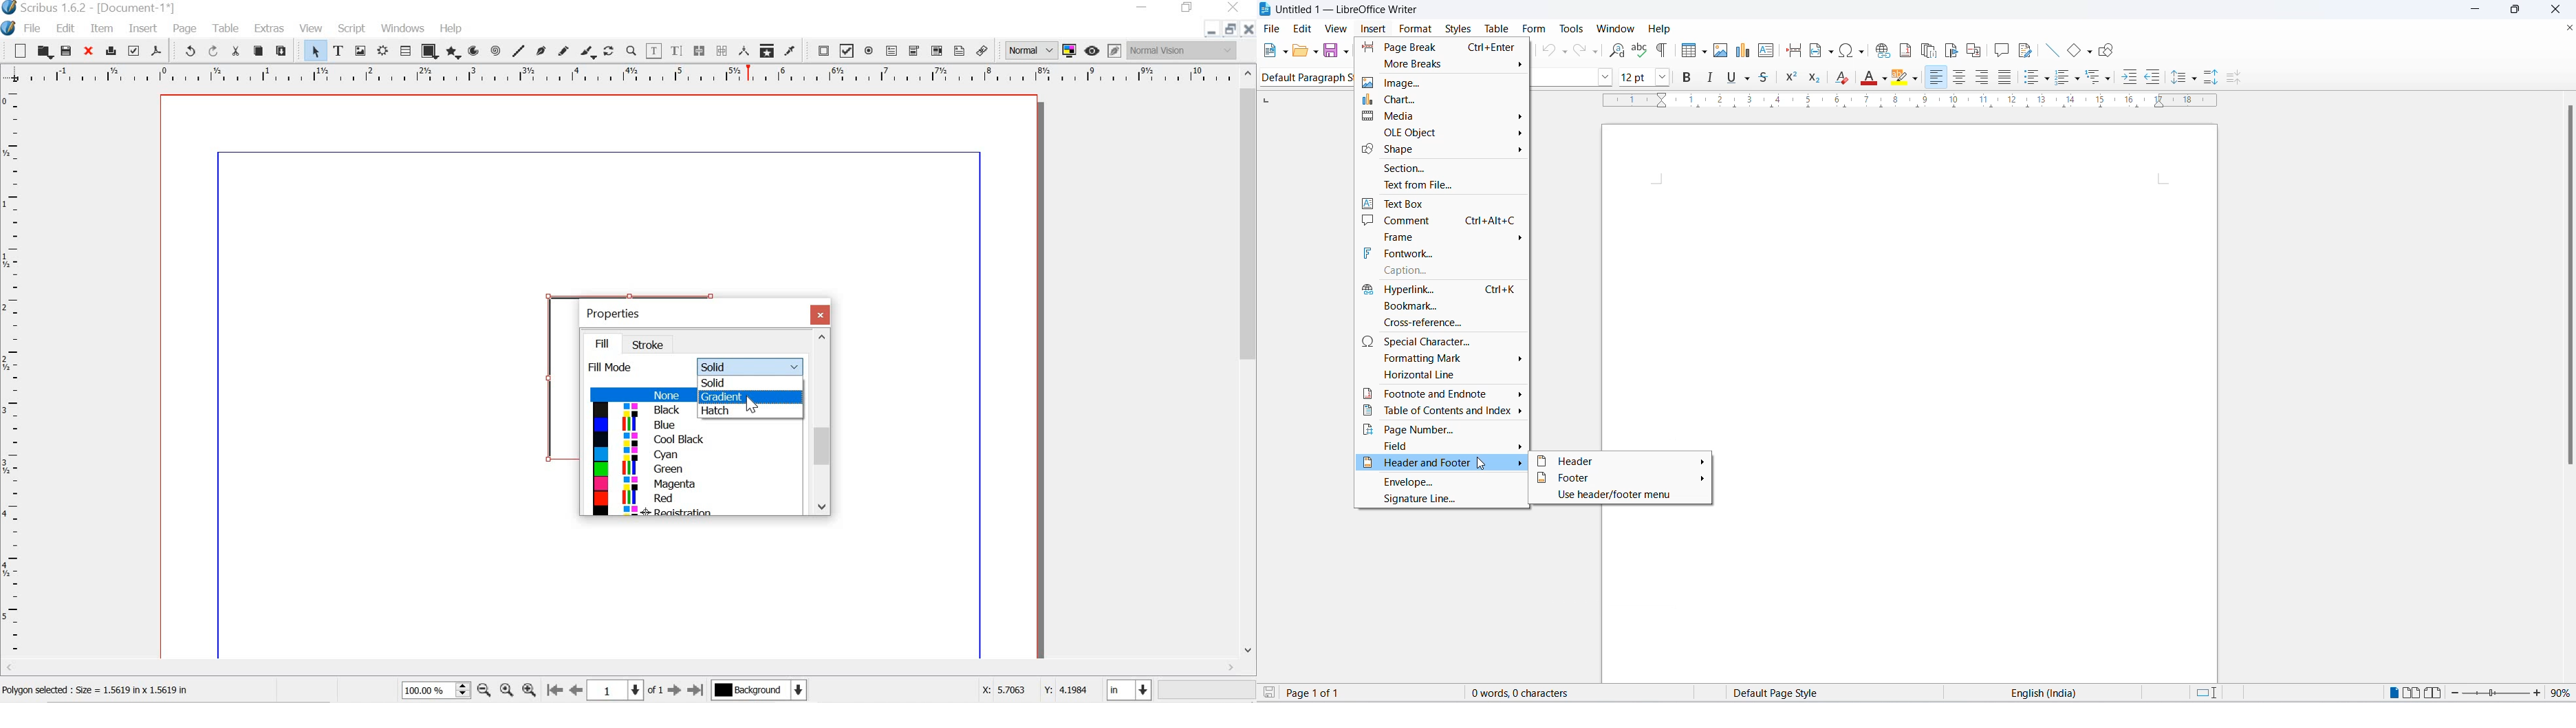  I want to click on basic shapes options, so click(2088, 52).